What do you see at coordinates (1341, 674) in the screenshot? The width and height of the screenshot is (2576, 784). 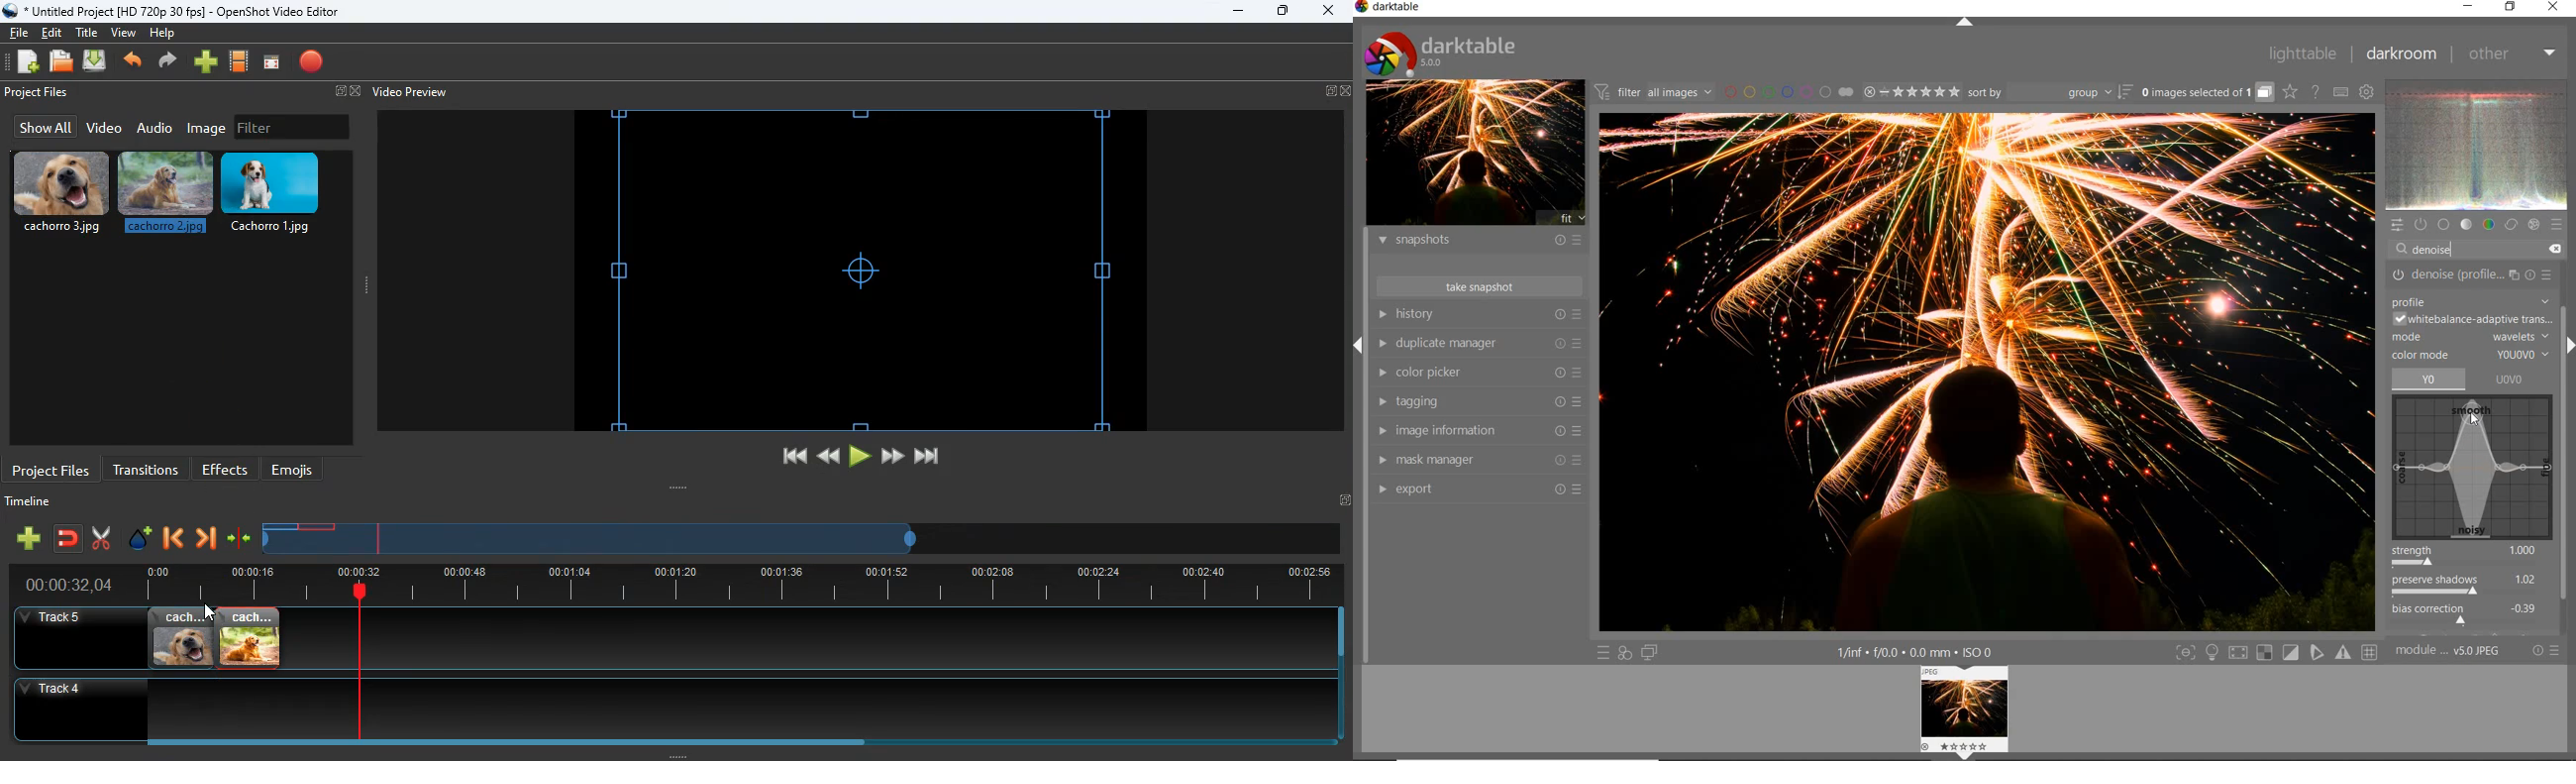 I see `Vertical slide bar` at bounding box center [1341, 674].